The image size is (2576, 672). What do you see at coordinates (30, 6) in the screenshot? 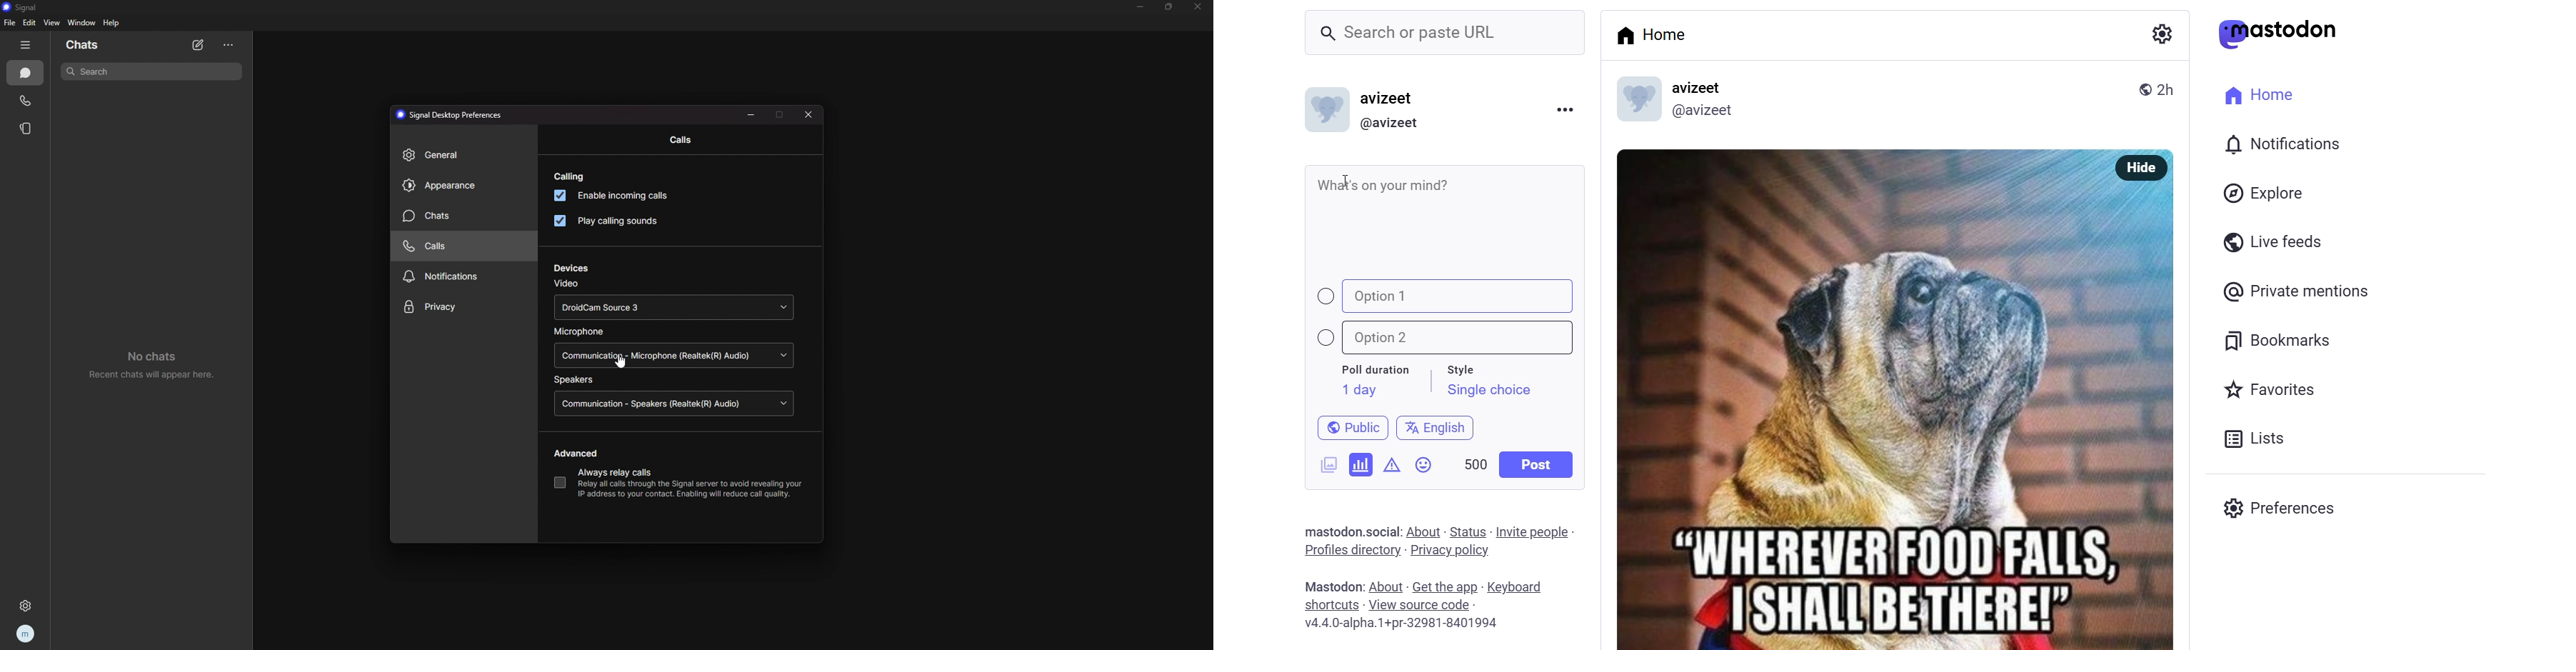
I see `signal` at bounding box center [30, 6].